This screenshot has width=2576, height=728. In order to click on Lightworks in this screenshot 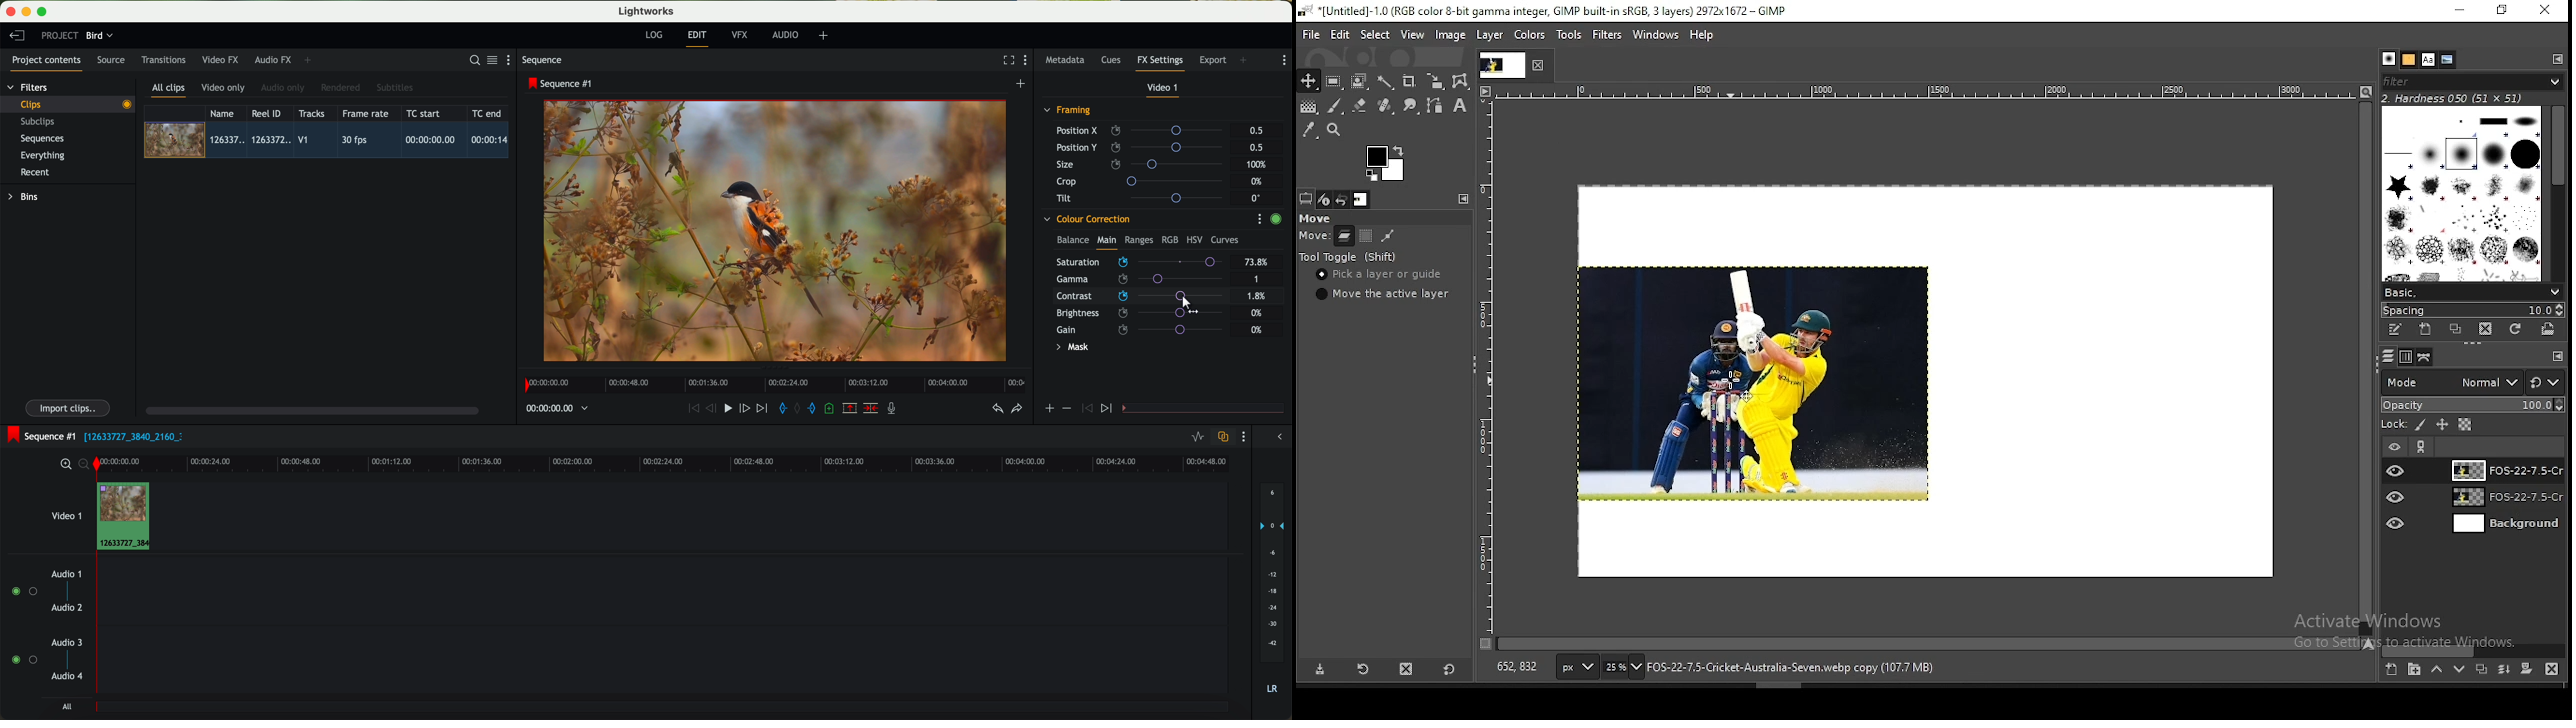, I will do `click(647, 11)`.